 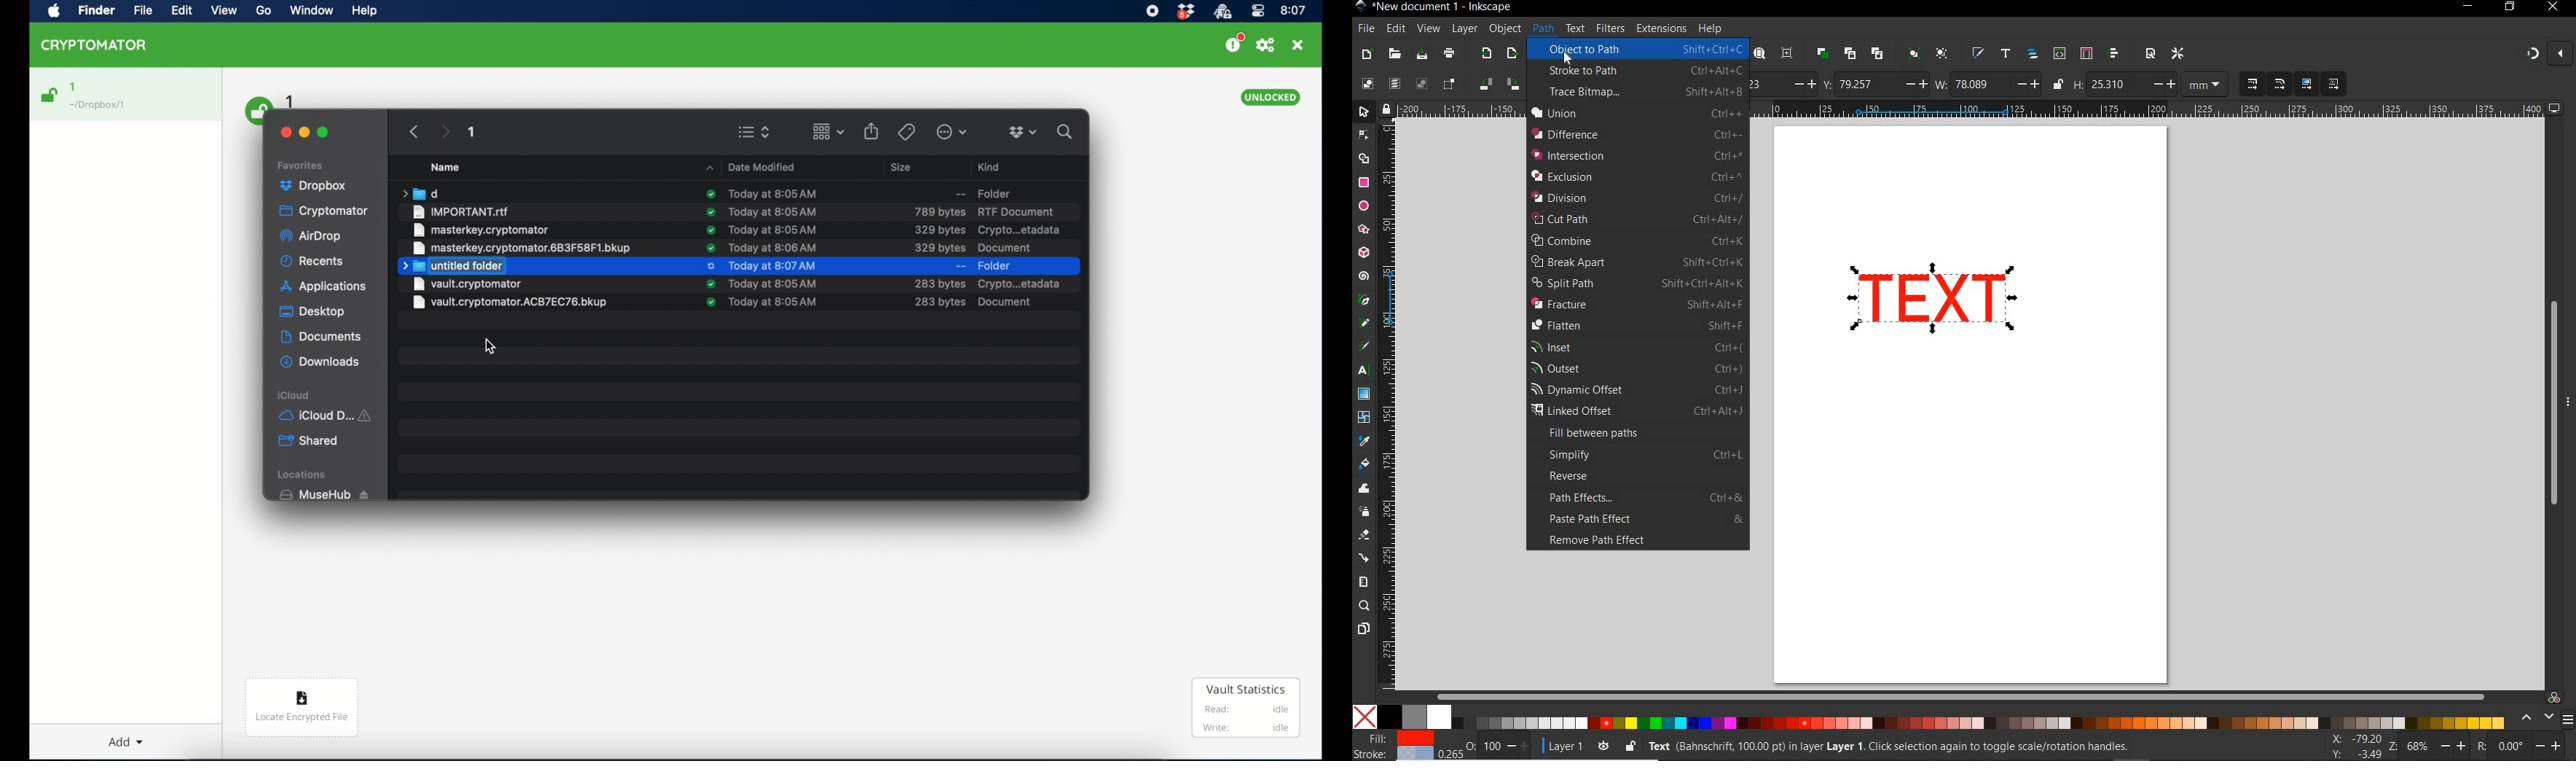 What do you see at coordinates (1640, 435) in the screenshot?
I see `FILL BETWEEN PATHS` at bounding box center [1640, 435].